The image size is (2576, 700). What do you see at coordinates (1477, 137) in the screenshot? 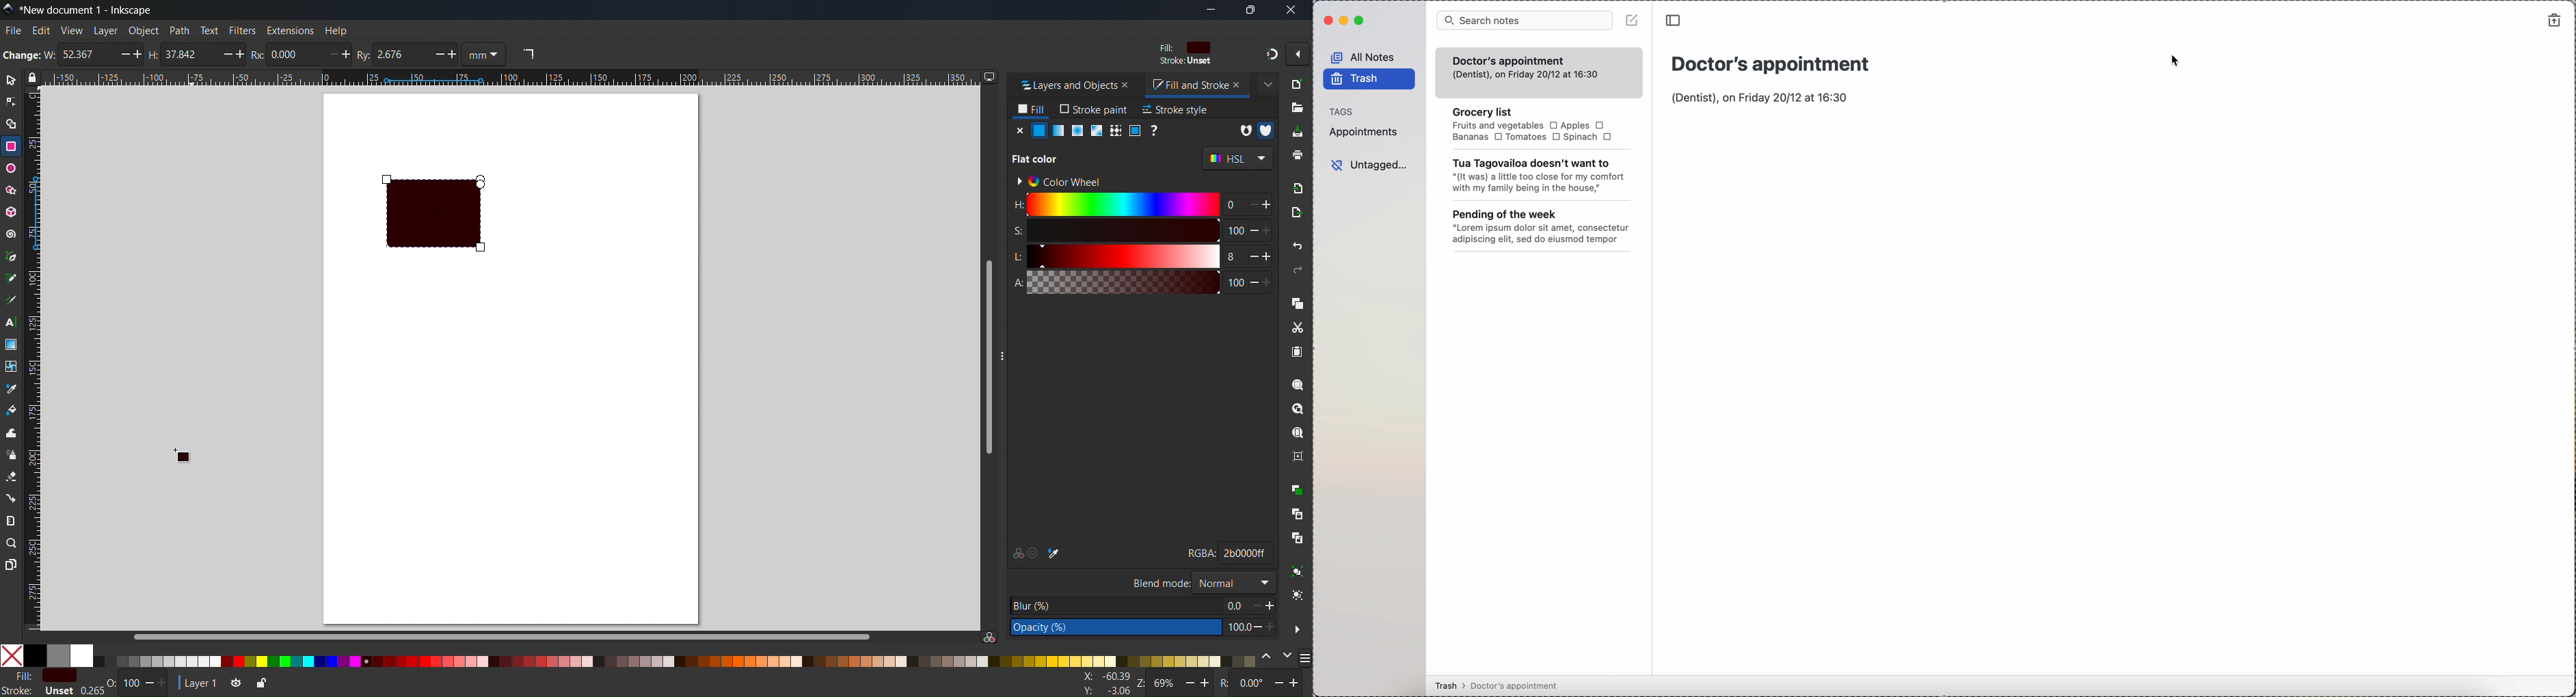
I see `Bananas` at bounding box center [1477, 137].